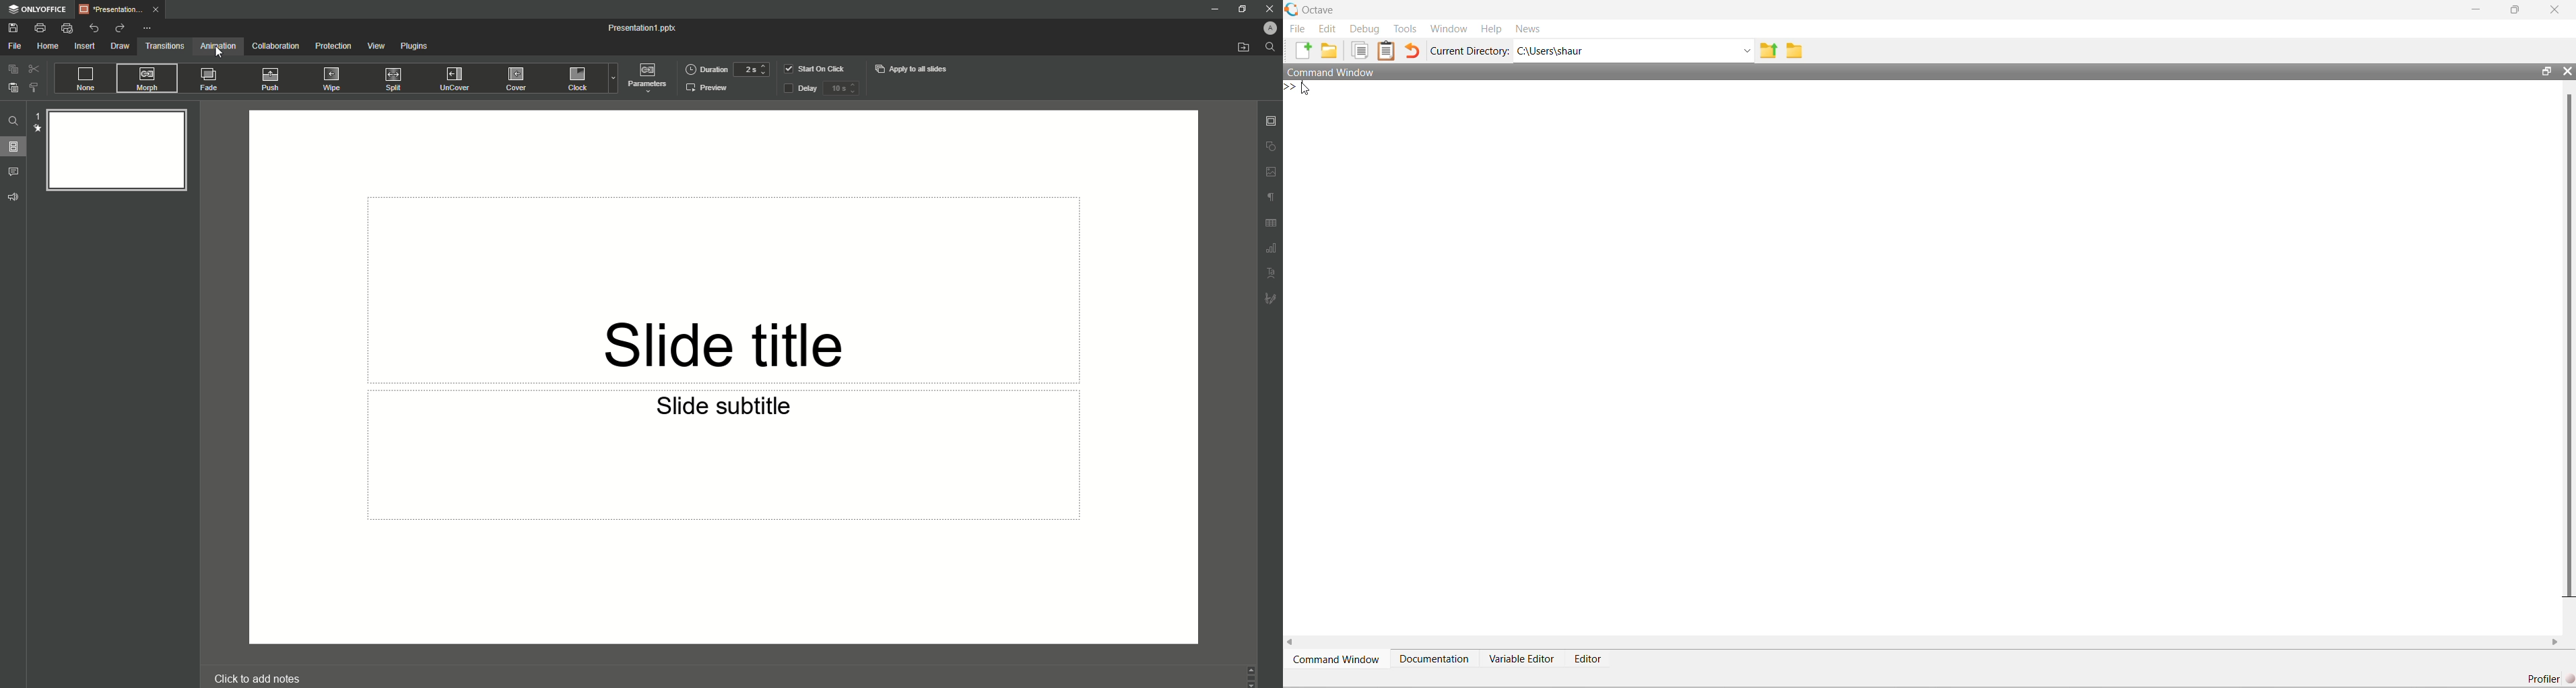 This screenshot has width=2576, height=700. What do you see at coordinates (914, 67) in the screenshot?
I see `Apply to all slides` at bounding box center [914, 67].